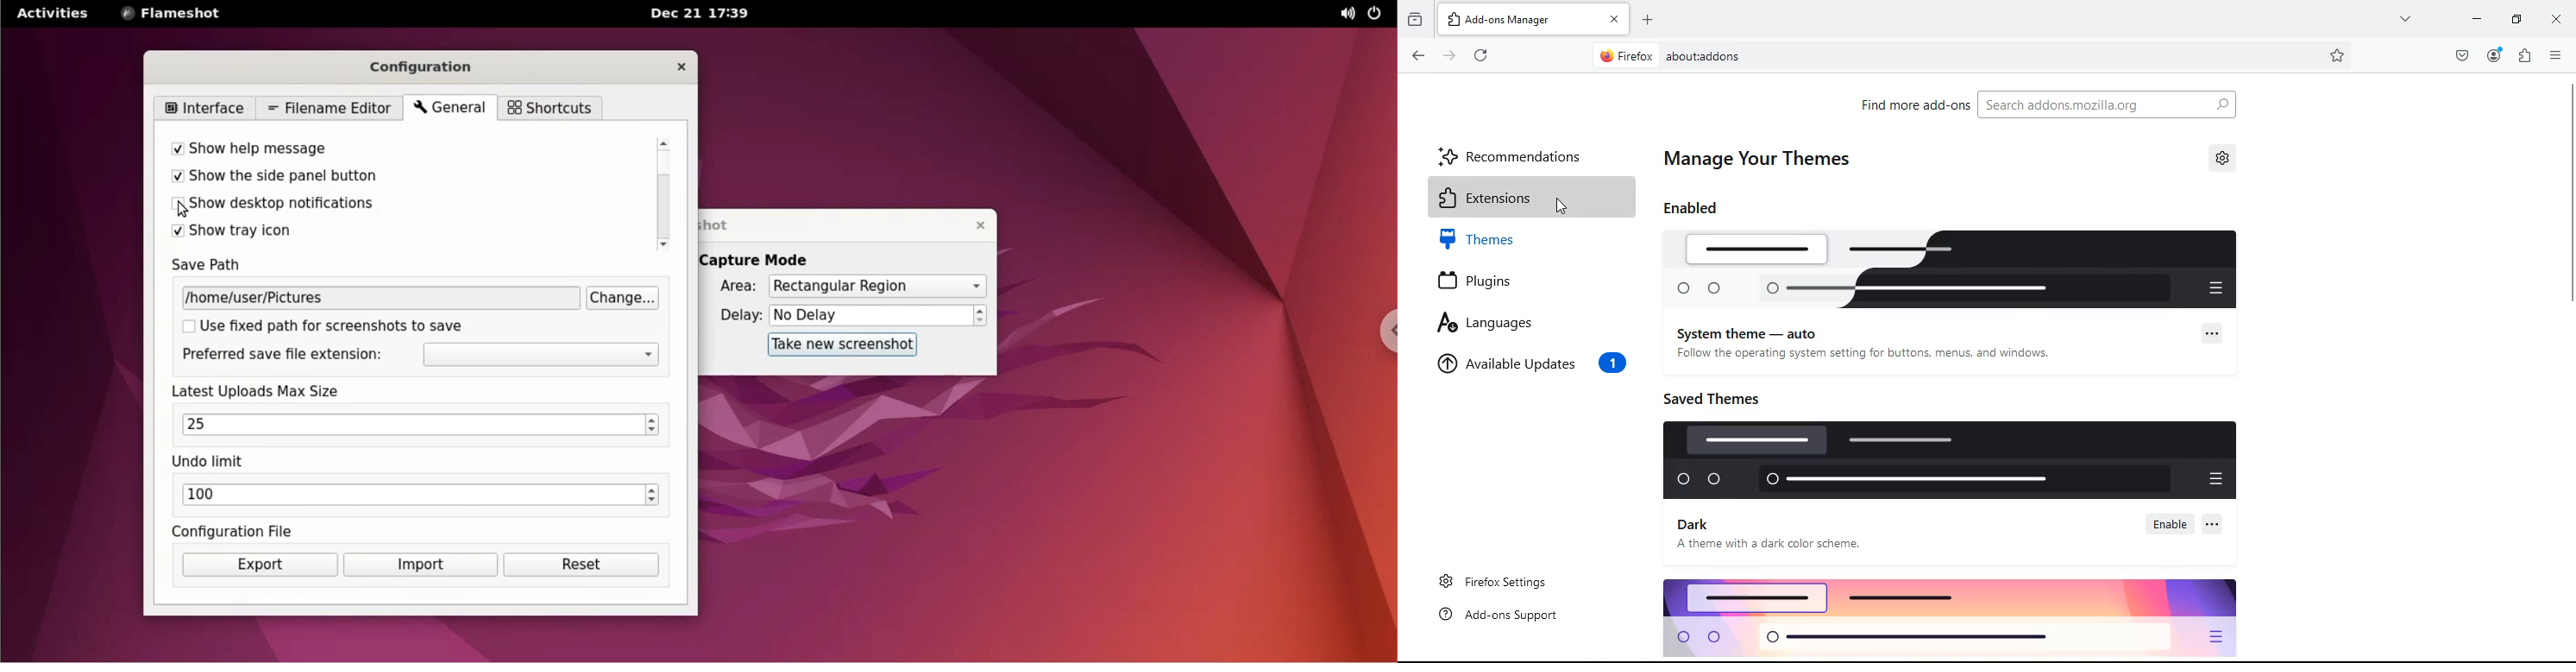 The image size is (2576, 672). What do you see at coordinates (1693, 525) in the screenshot?
I see `dark` at bounding box center [1693, 525].